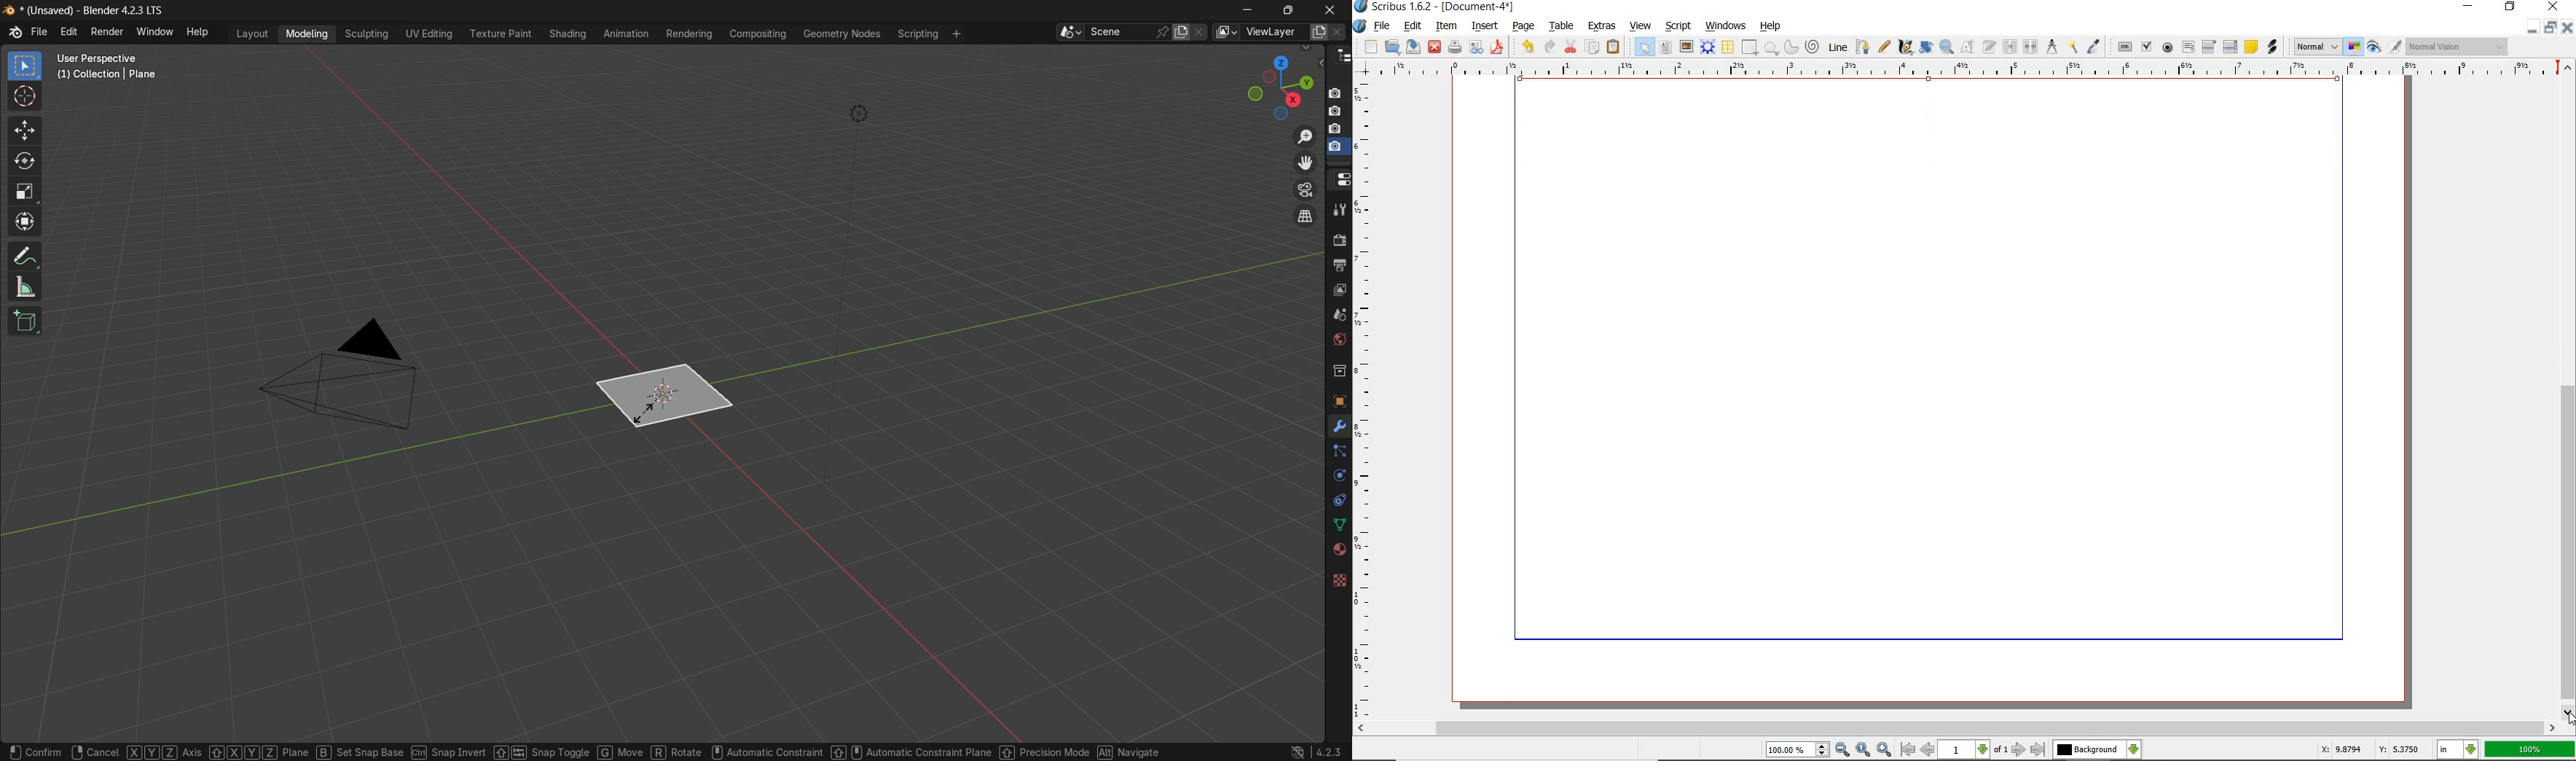  I want to click on close app, so click(1332, 10).